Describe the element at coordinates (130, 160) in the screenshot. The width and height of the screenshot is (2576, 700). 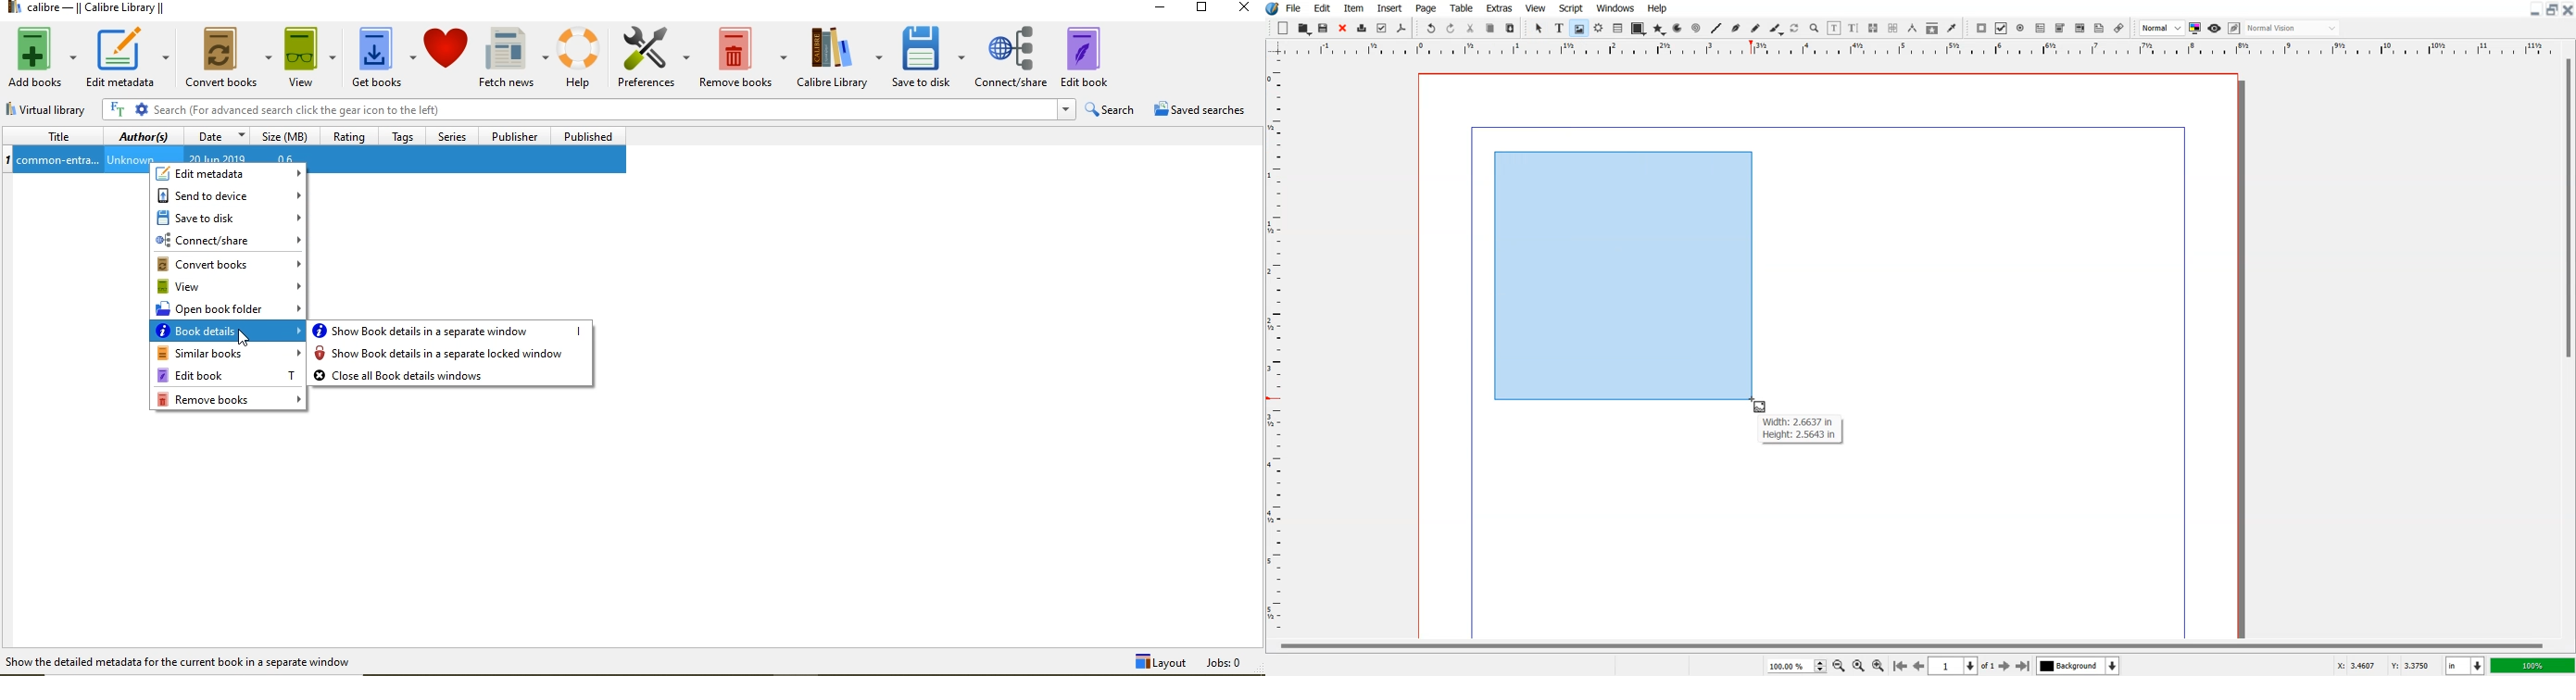
I see `Unknown` at that location.